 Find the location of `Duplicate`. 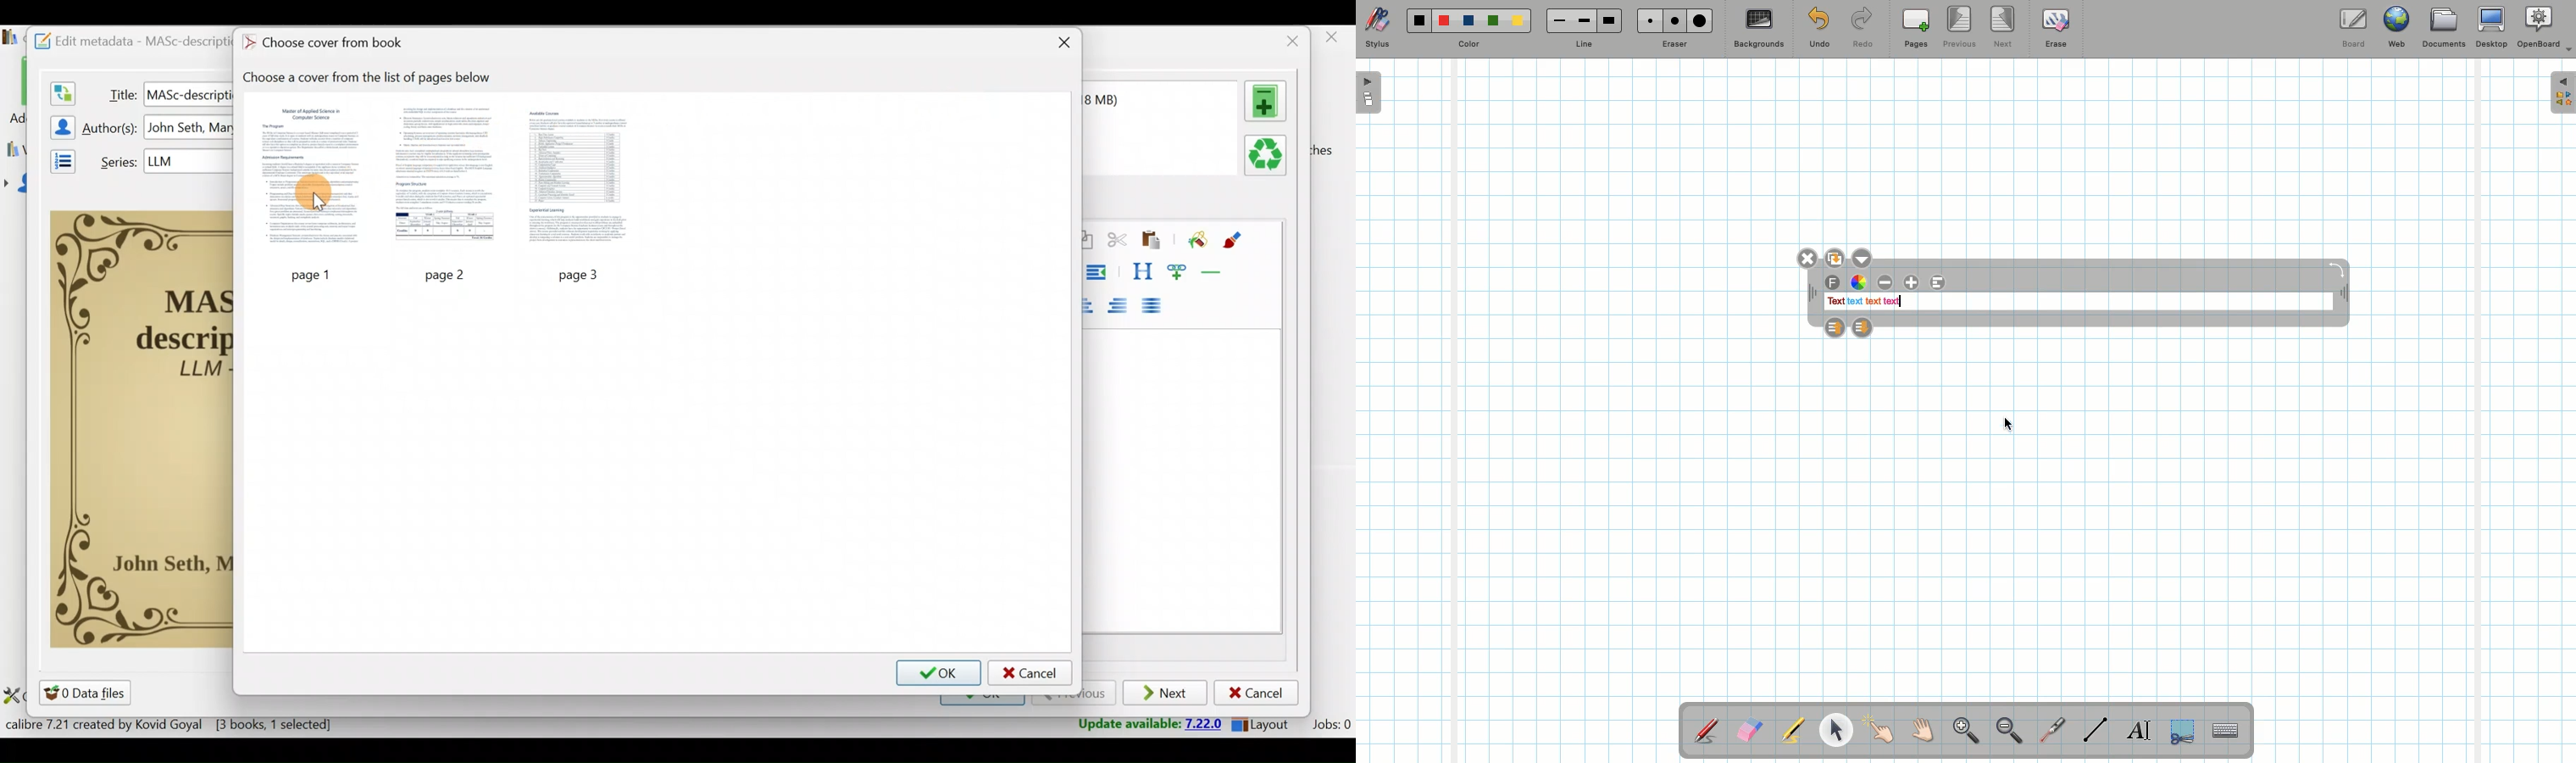

Duplicate is located at coordinates (1834, 256).